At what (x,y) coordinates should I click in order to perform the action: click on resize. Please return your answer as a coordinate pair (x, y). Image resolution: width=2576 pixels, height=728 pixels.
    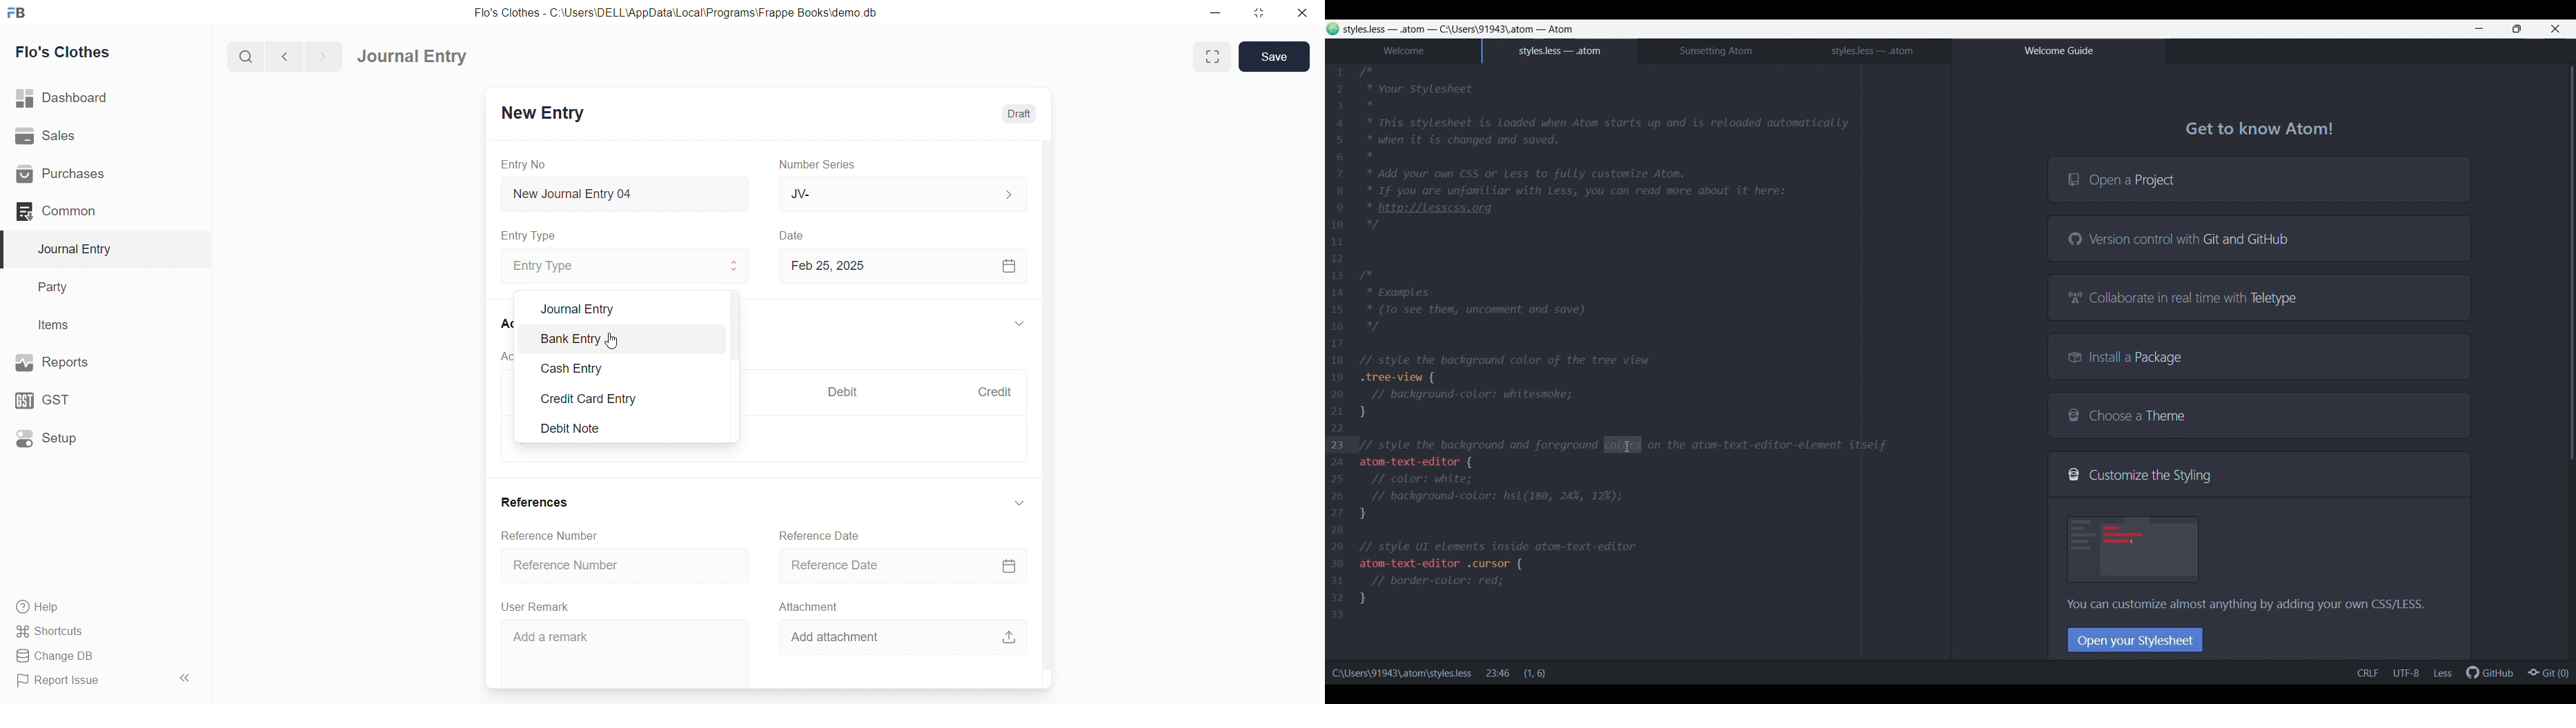
    Looking at the image, I should click on (1258, 12).